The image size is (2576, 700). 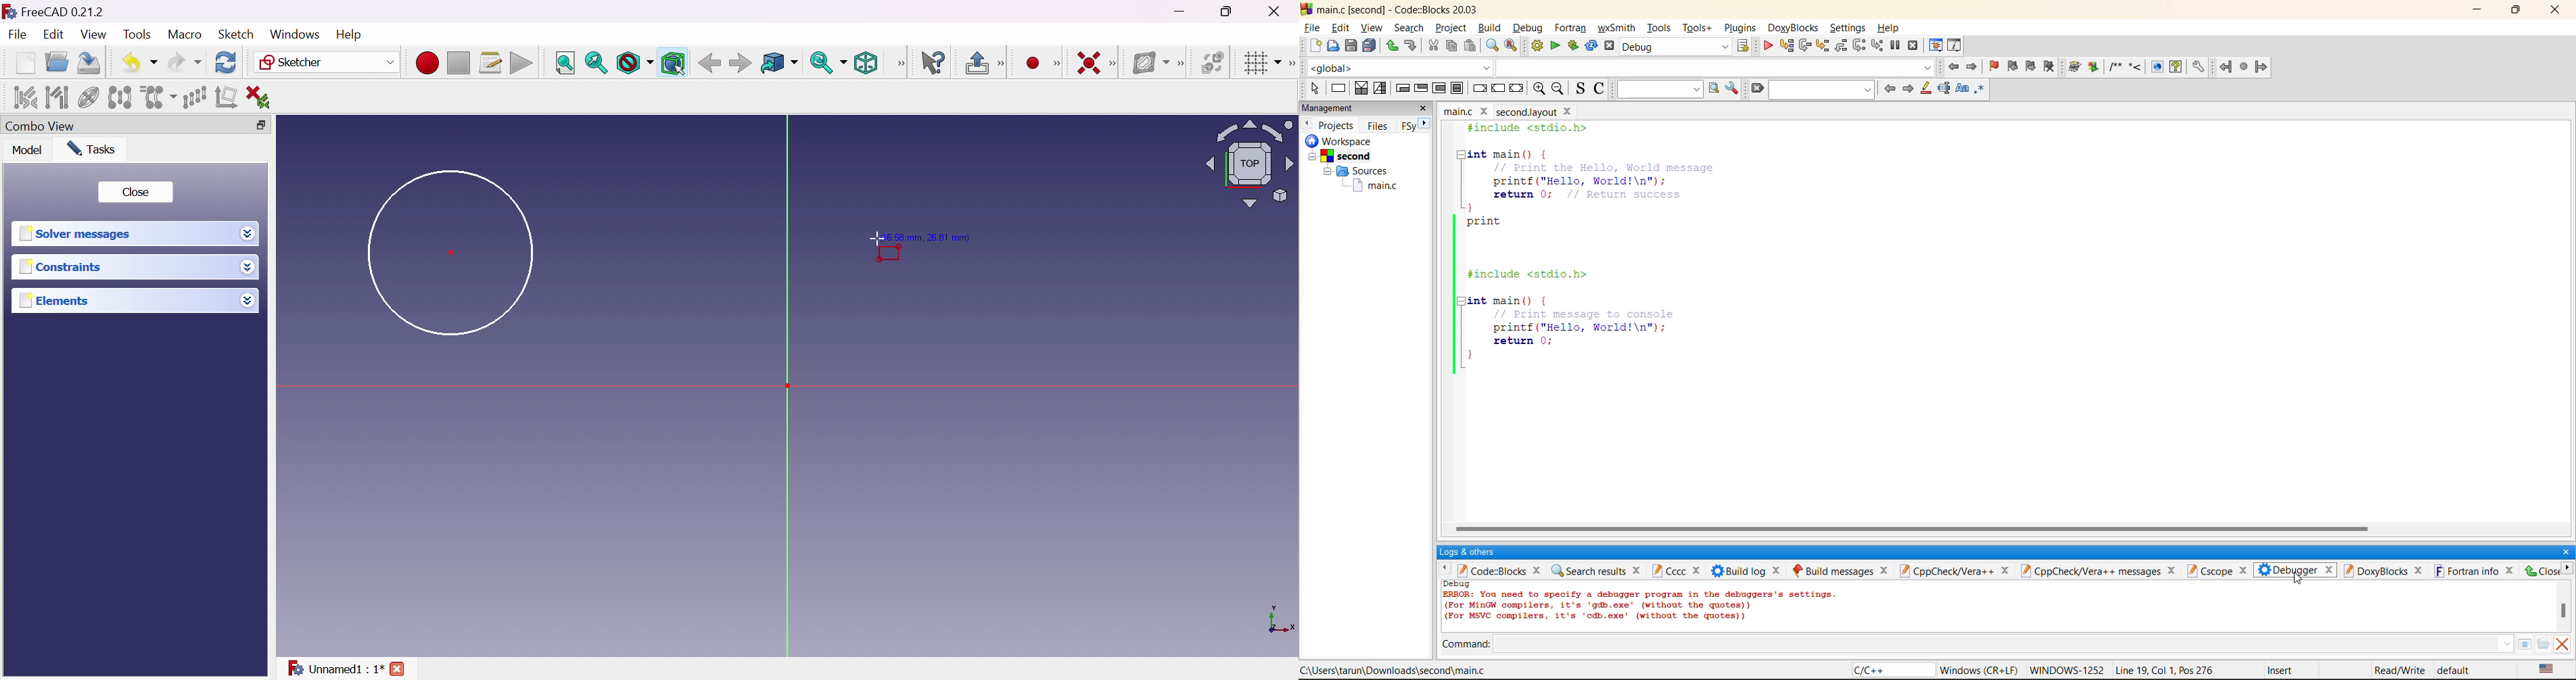 I want to click on Symmetry, so click(x=120, y=97).